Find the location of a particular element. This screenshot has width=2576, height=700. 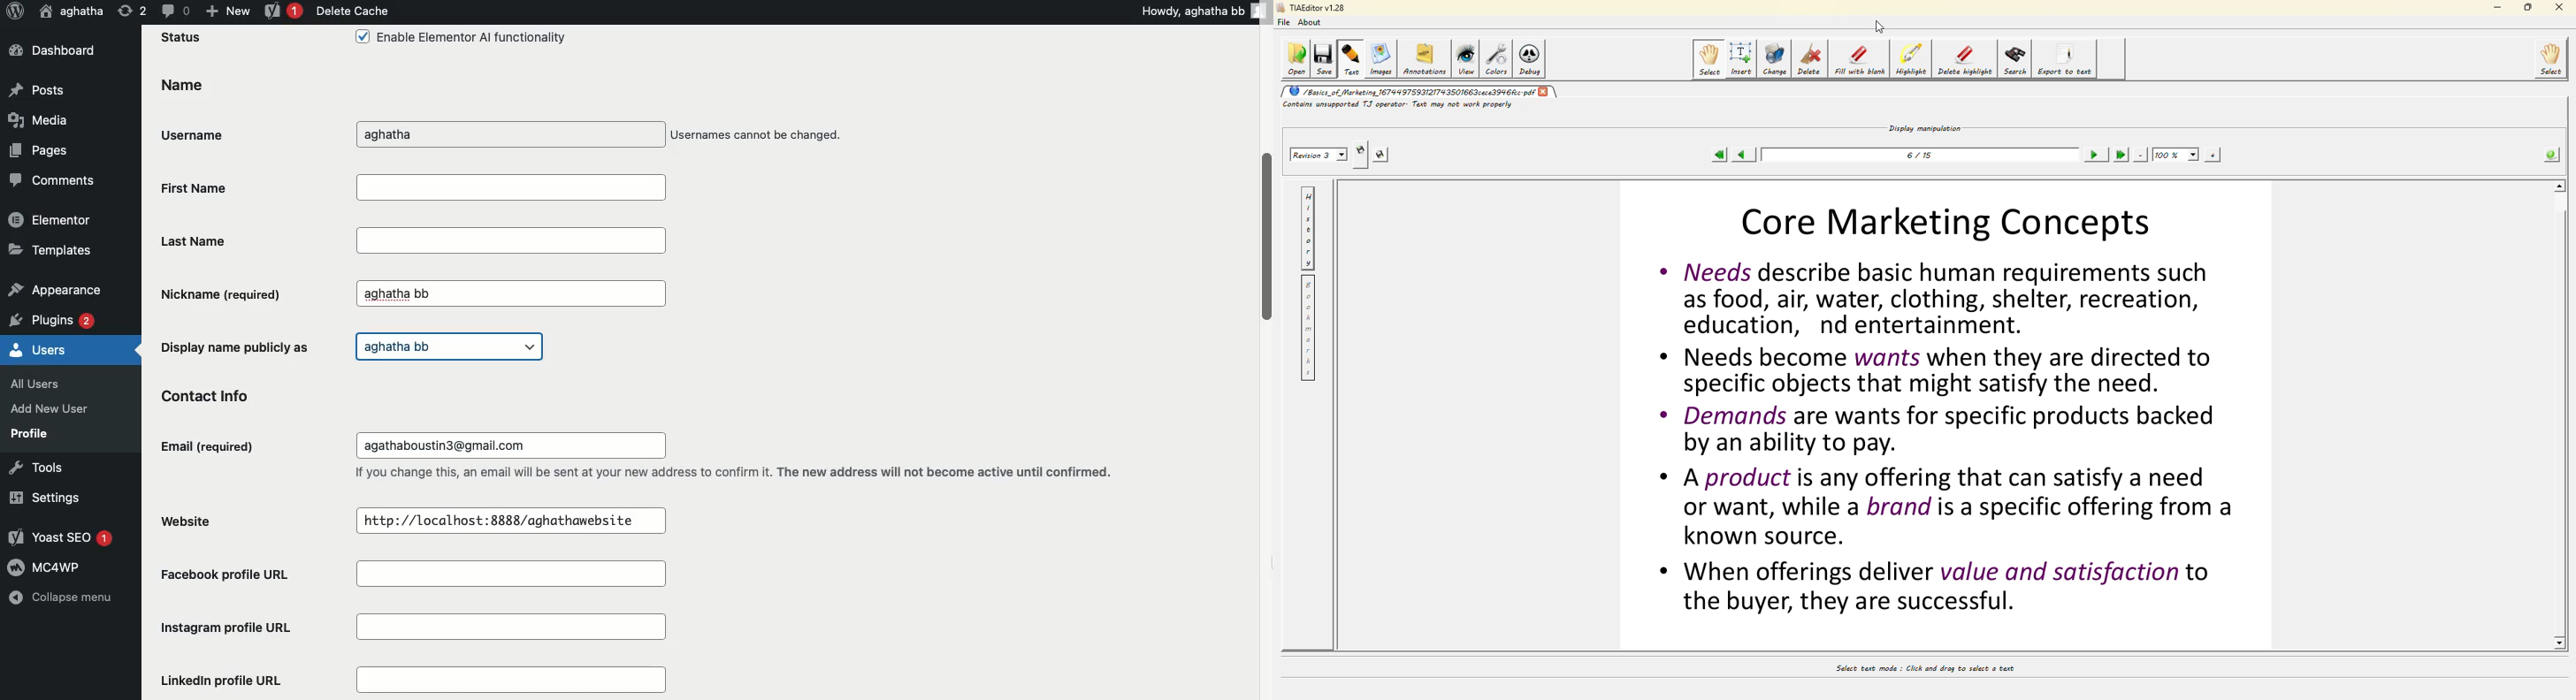

MC4WP is located at coordinates (48, 566).